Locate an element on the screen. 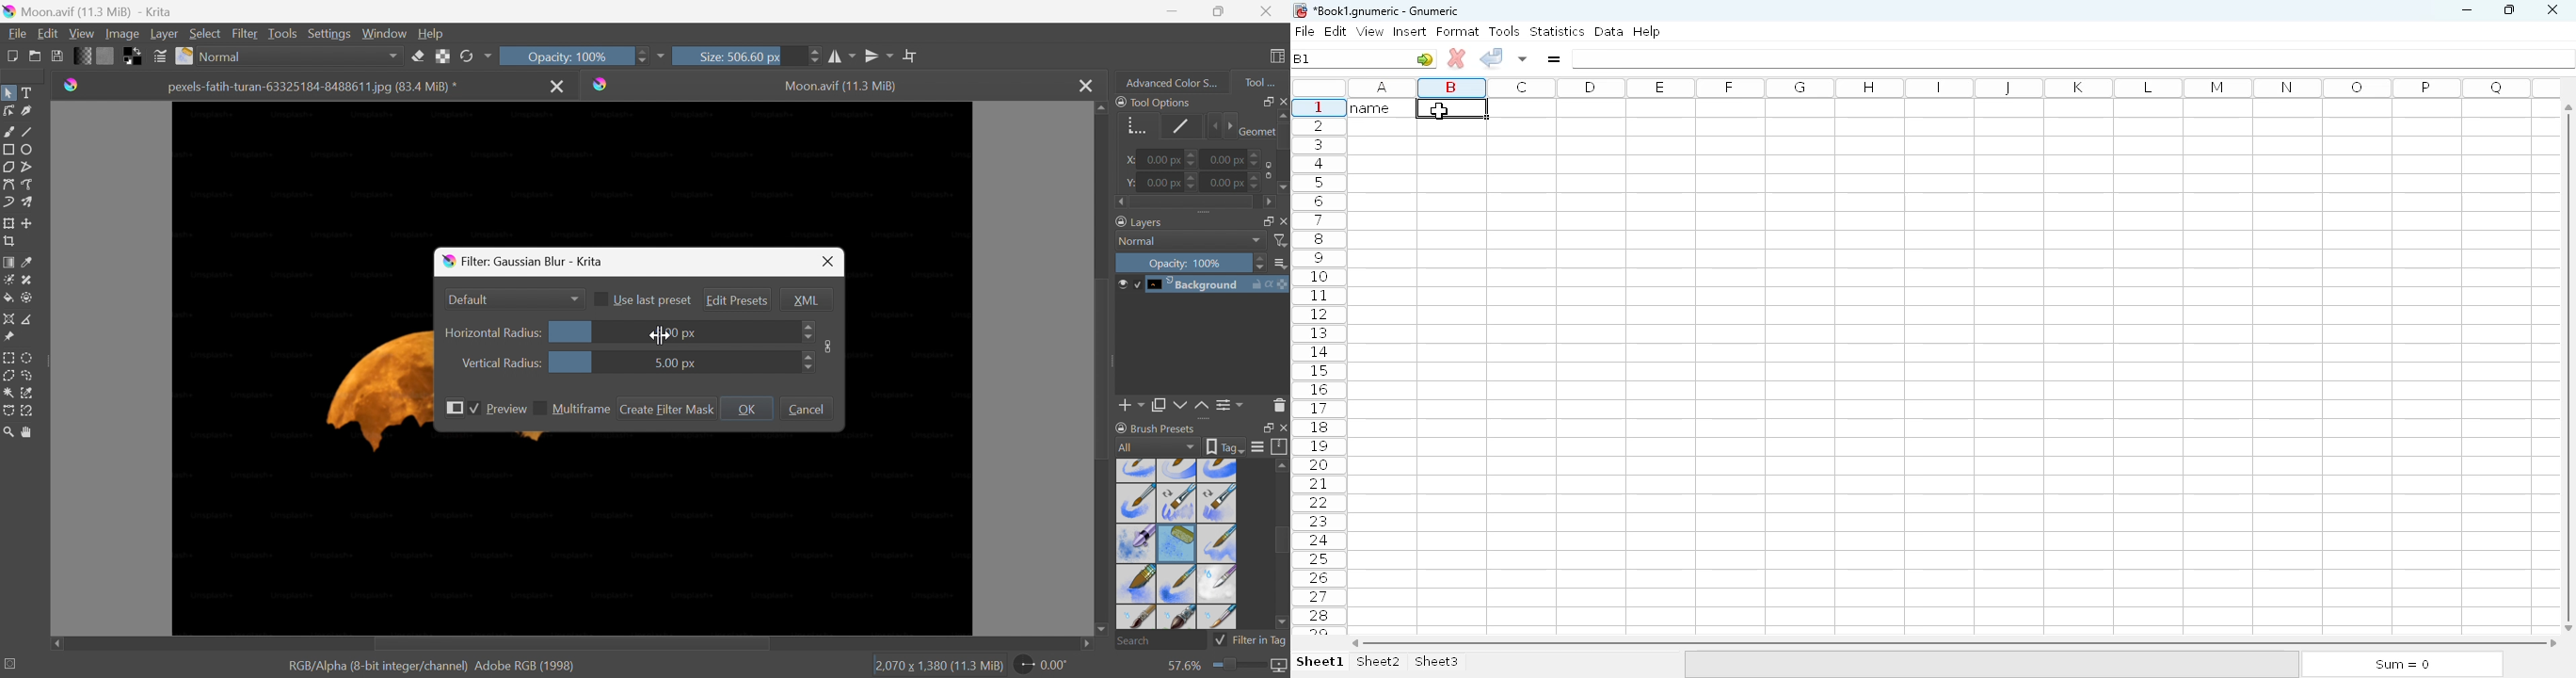  format is located at coordinates (1458, 31).